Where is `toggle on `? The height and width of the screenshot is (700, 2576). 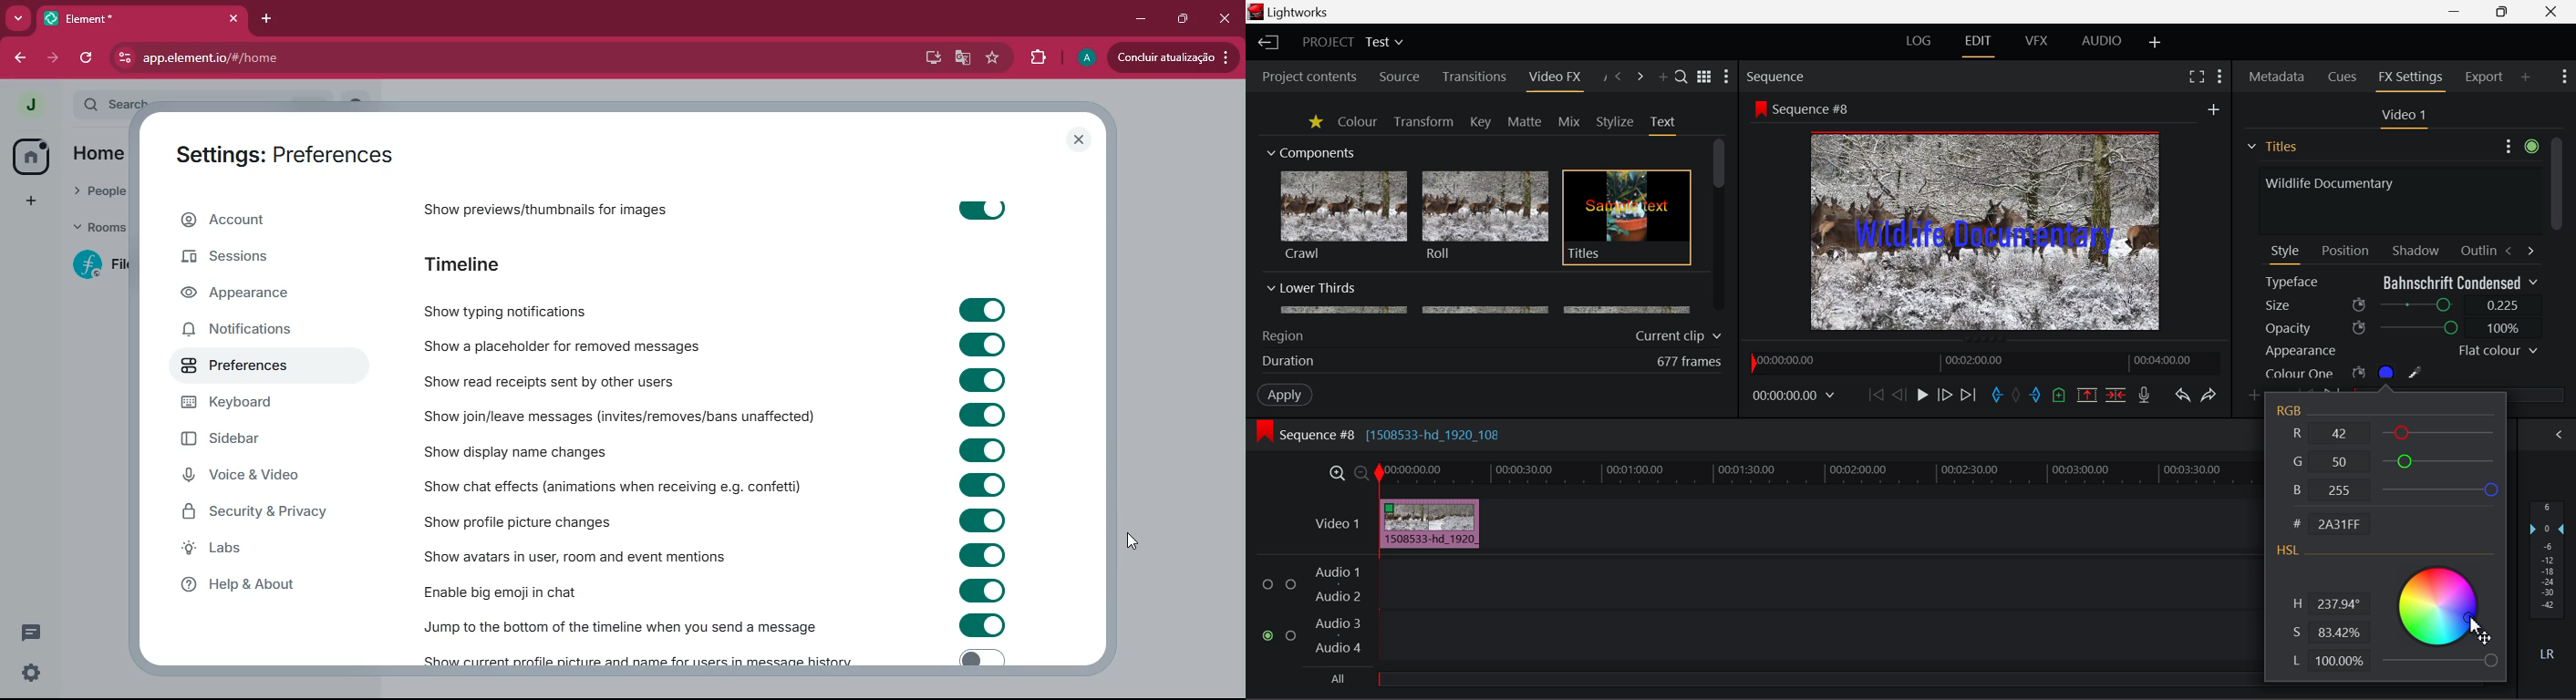 toggle on  is located at coordinates (978, 310).